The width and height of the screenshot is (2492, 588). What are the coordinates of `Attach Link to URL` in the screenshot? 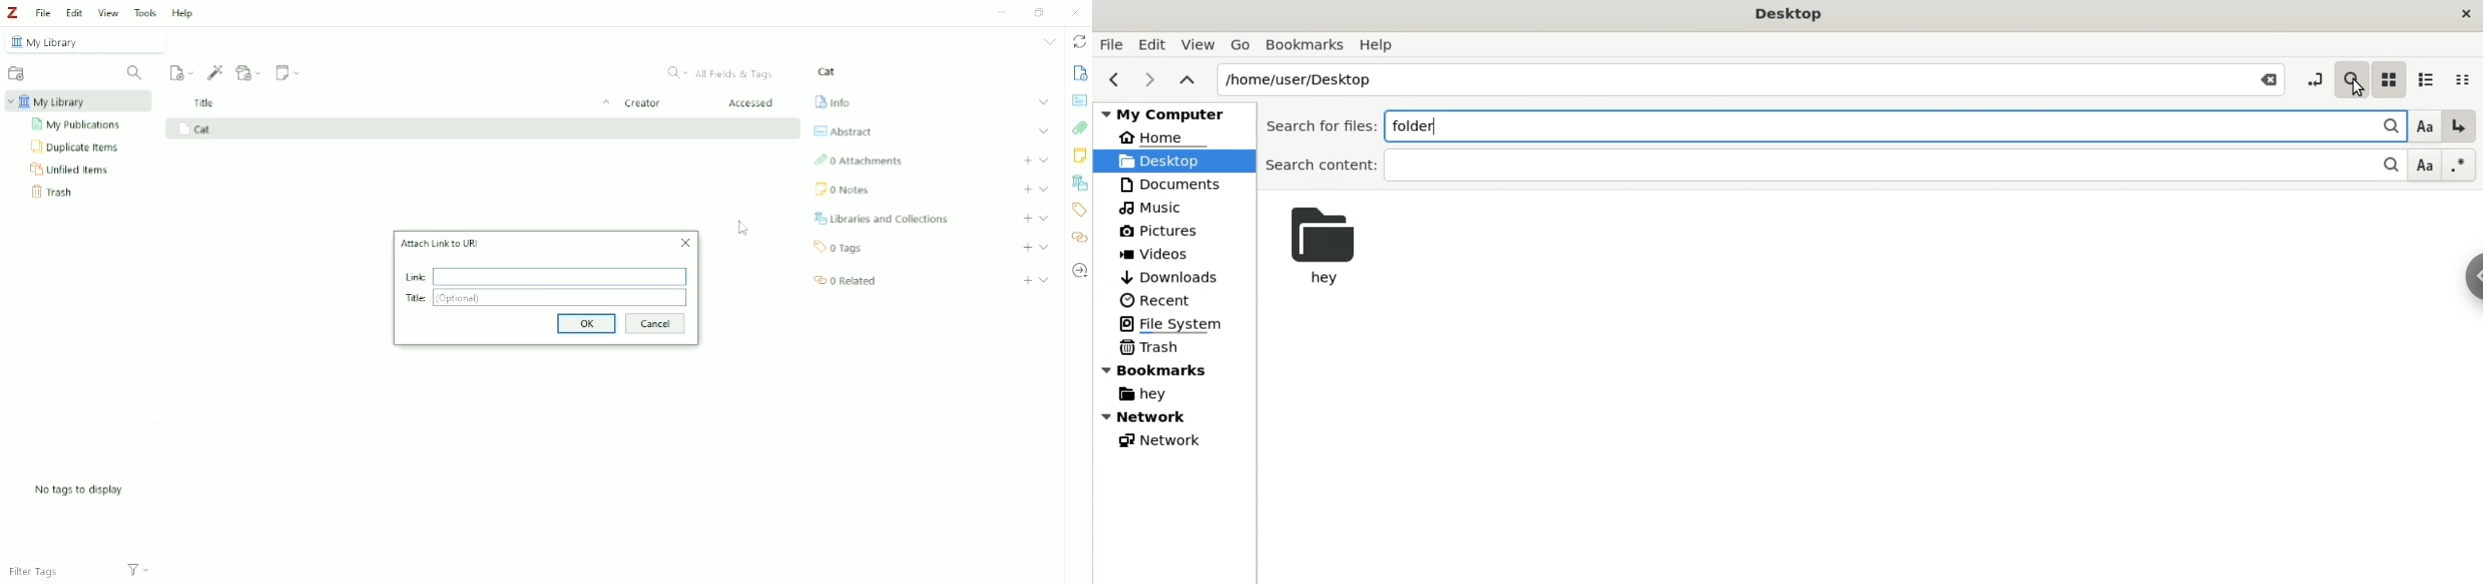 It's located at (439, 243).